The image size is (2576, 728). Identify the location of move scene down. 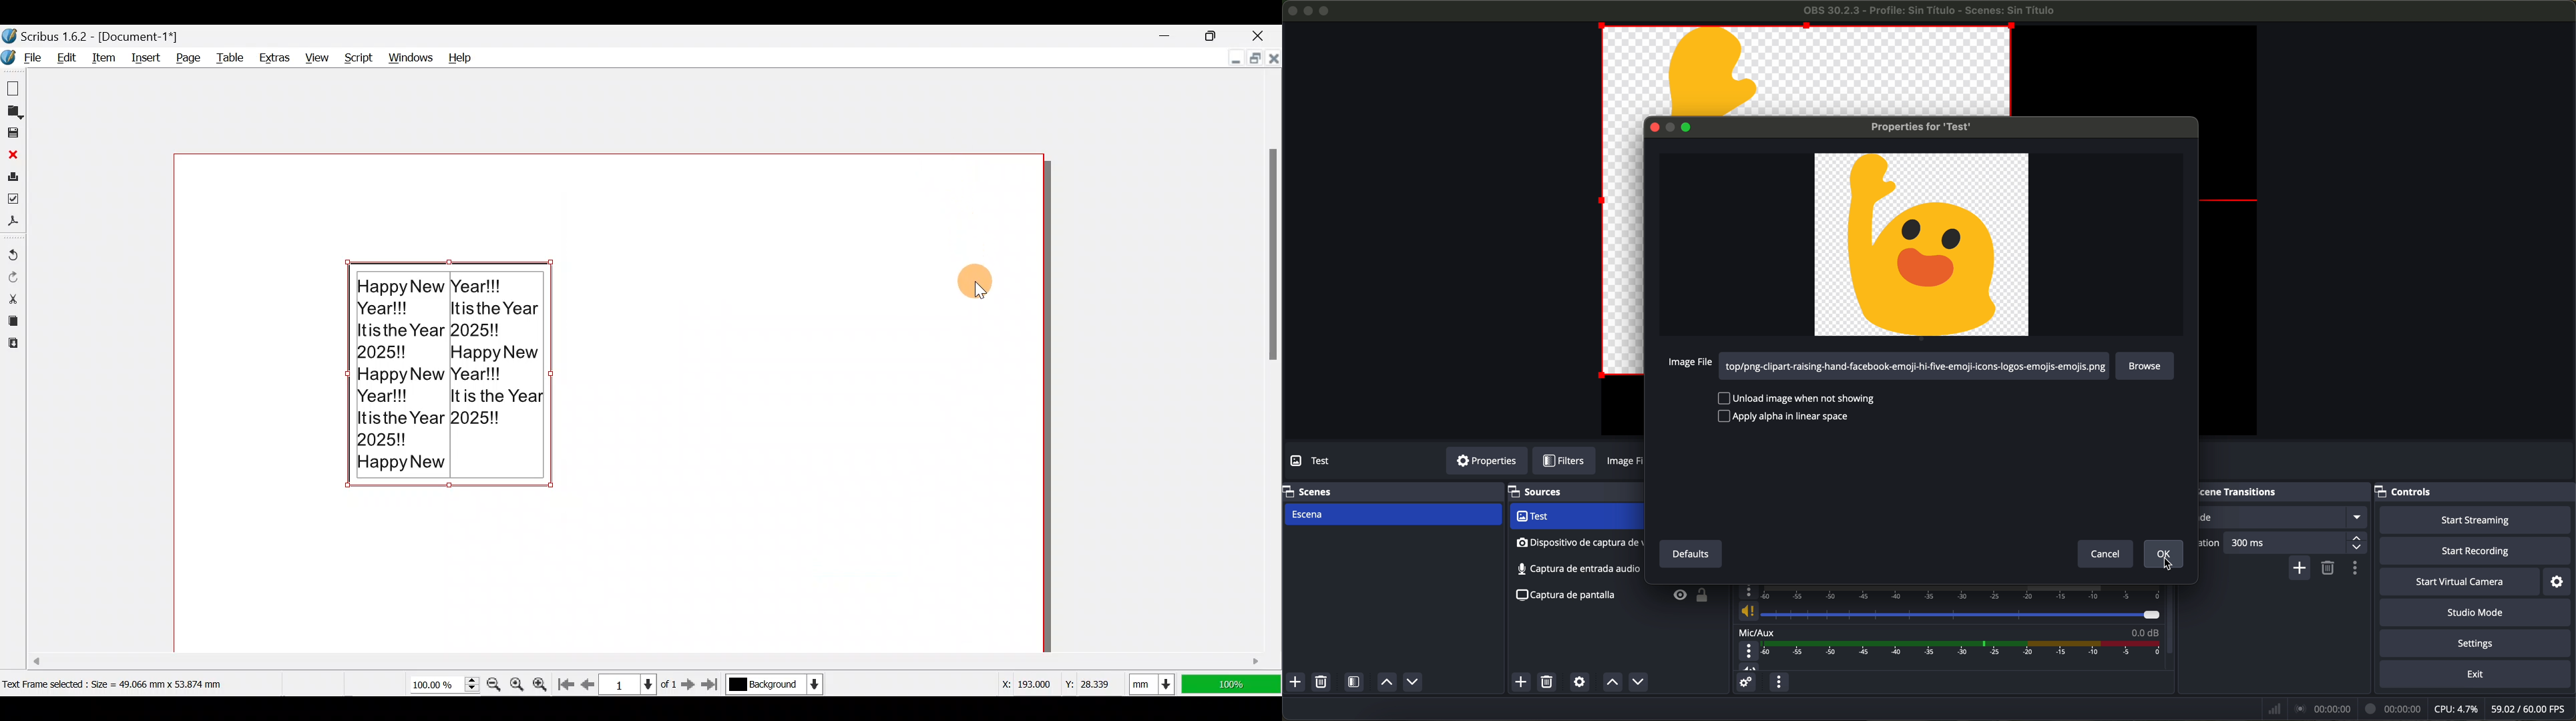
(1413, 684).